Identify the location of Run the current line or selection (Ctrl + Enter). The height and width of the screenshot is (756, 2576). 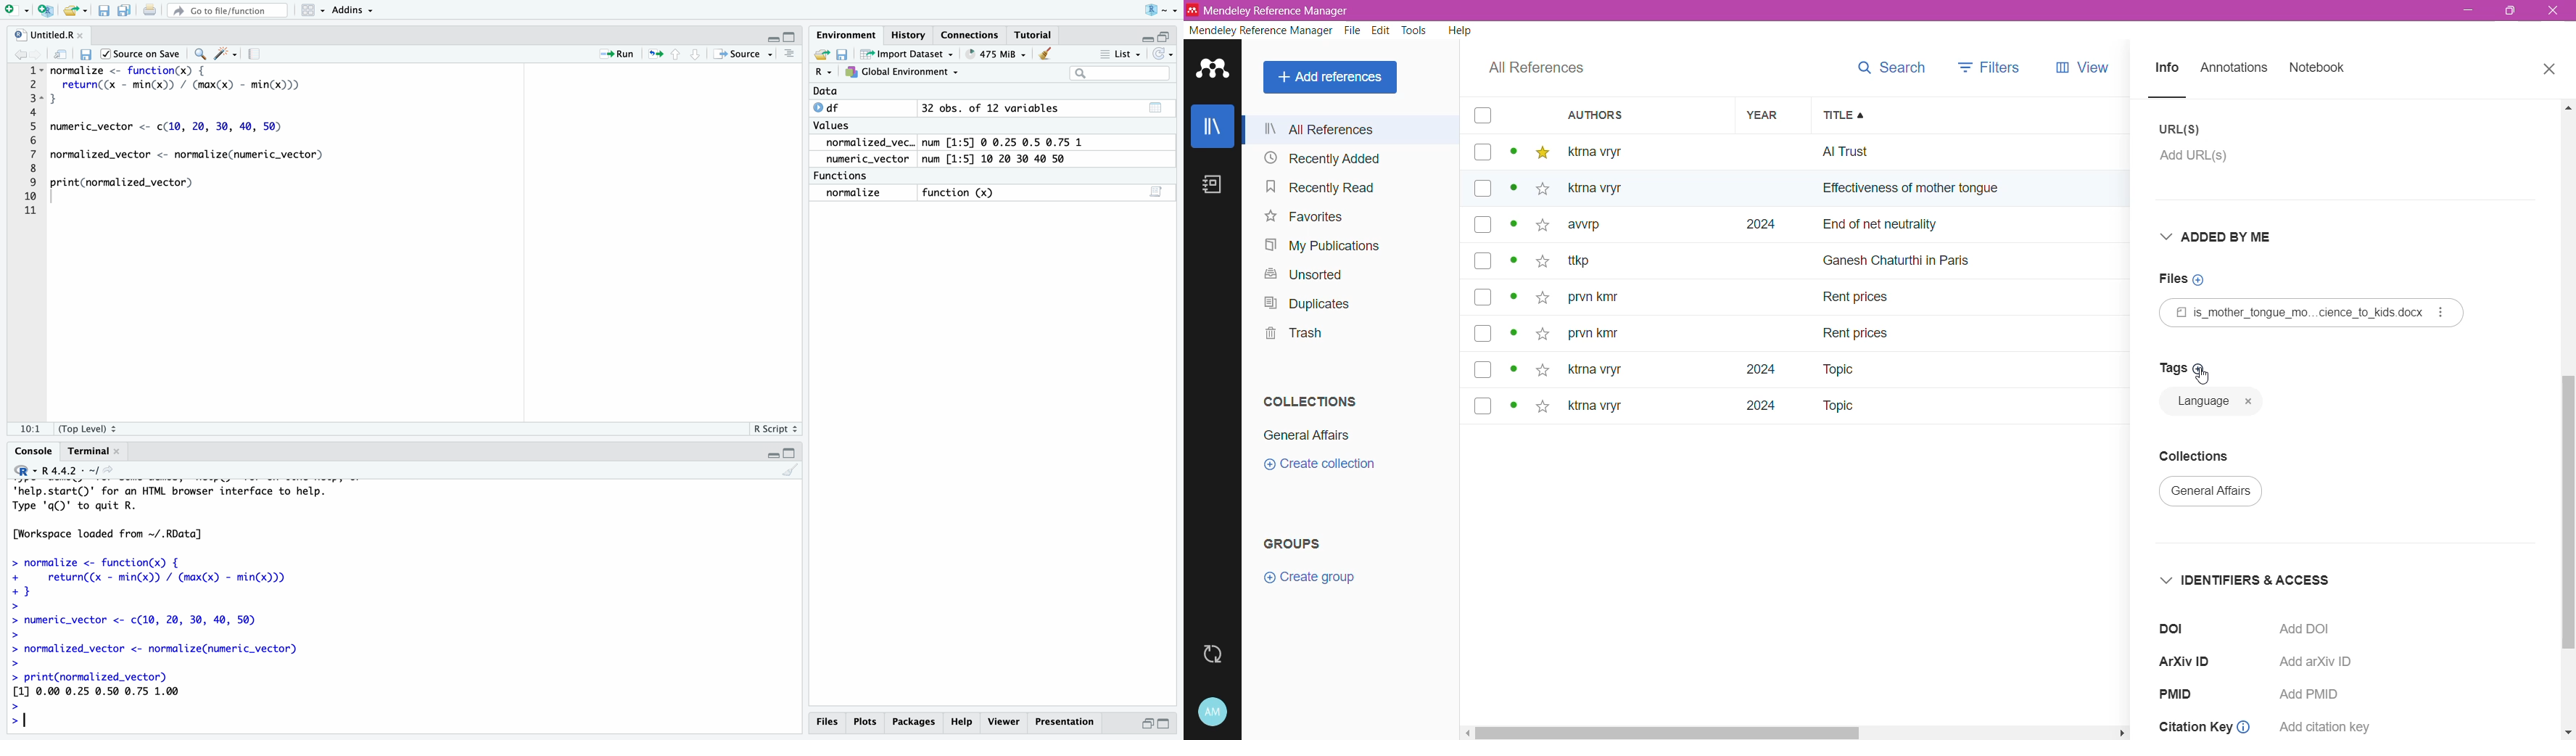
(620, 53).